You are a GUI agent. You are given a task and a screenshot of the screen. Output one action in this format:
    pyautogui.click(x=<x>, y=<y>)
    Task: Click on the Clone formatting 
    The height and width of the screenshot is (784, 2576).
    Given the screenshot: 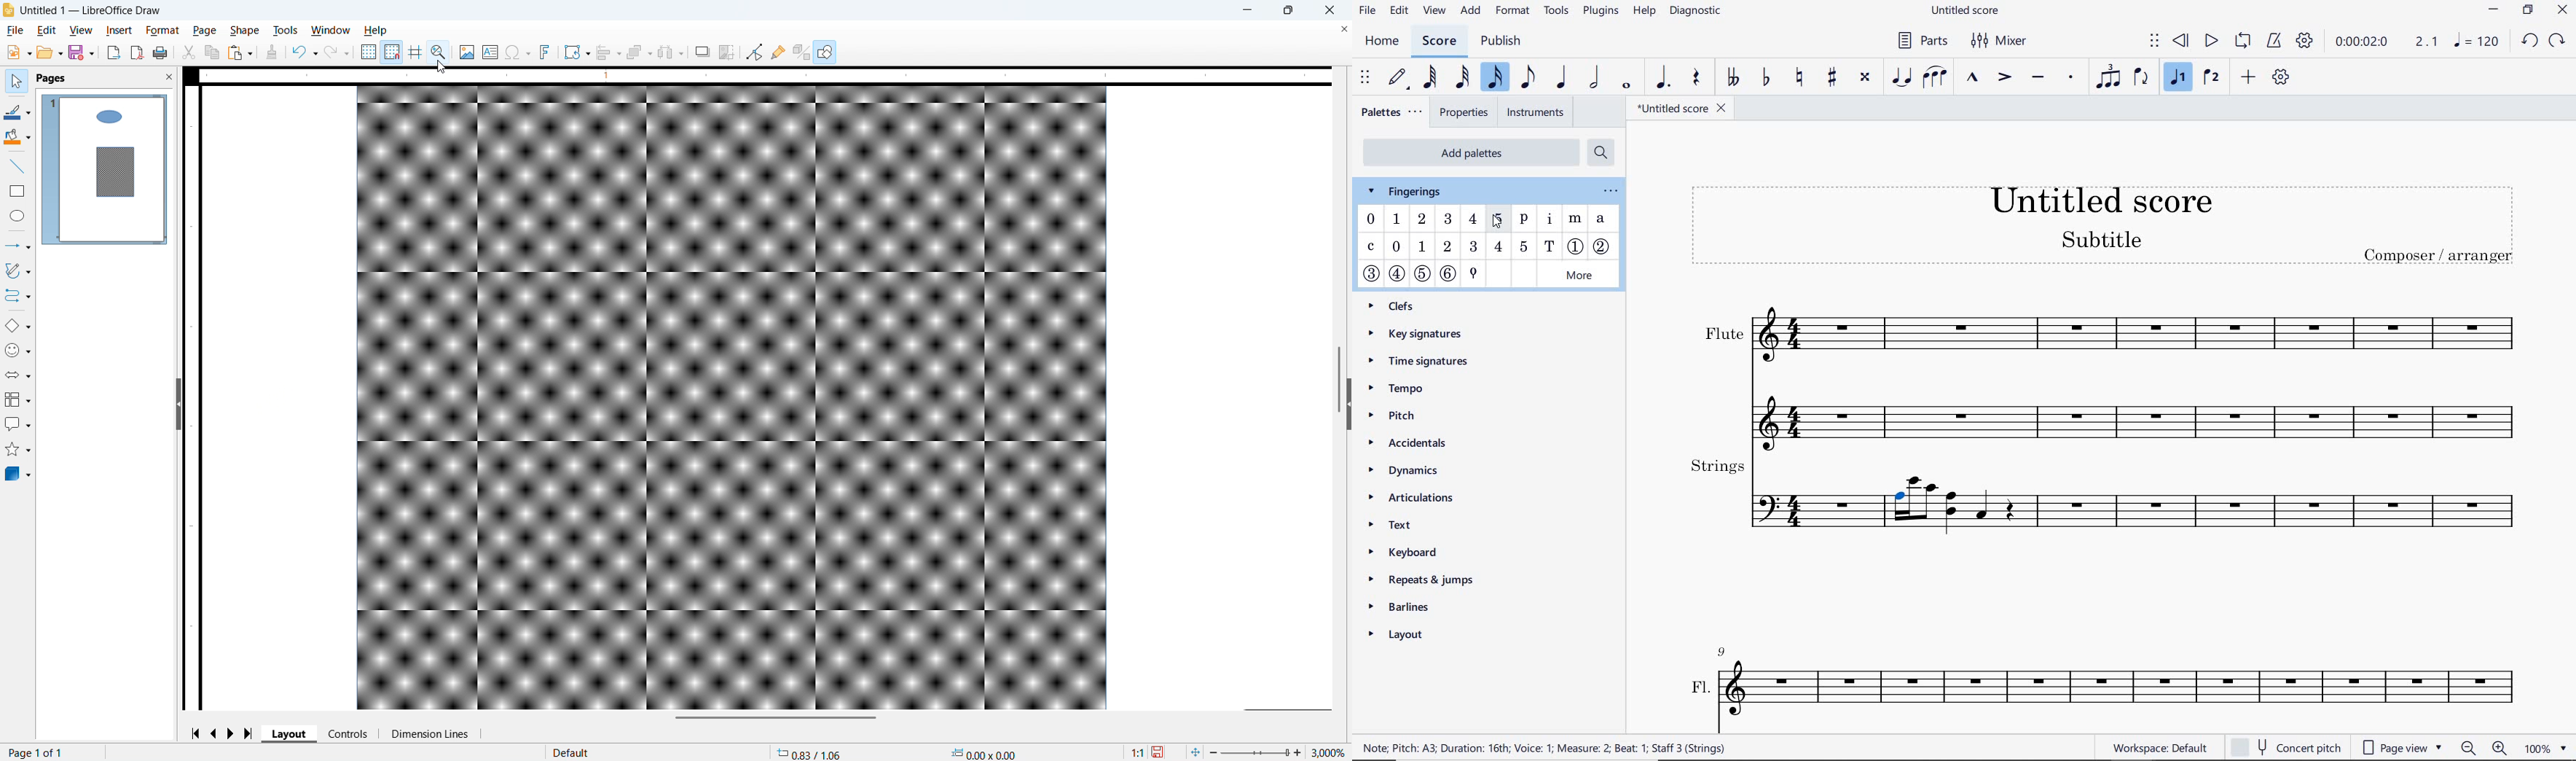 What is the action you would take?
    pyautogui.click(x=272, y=52)
    